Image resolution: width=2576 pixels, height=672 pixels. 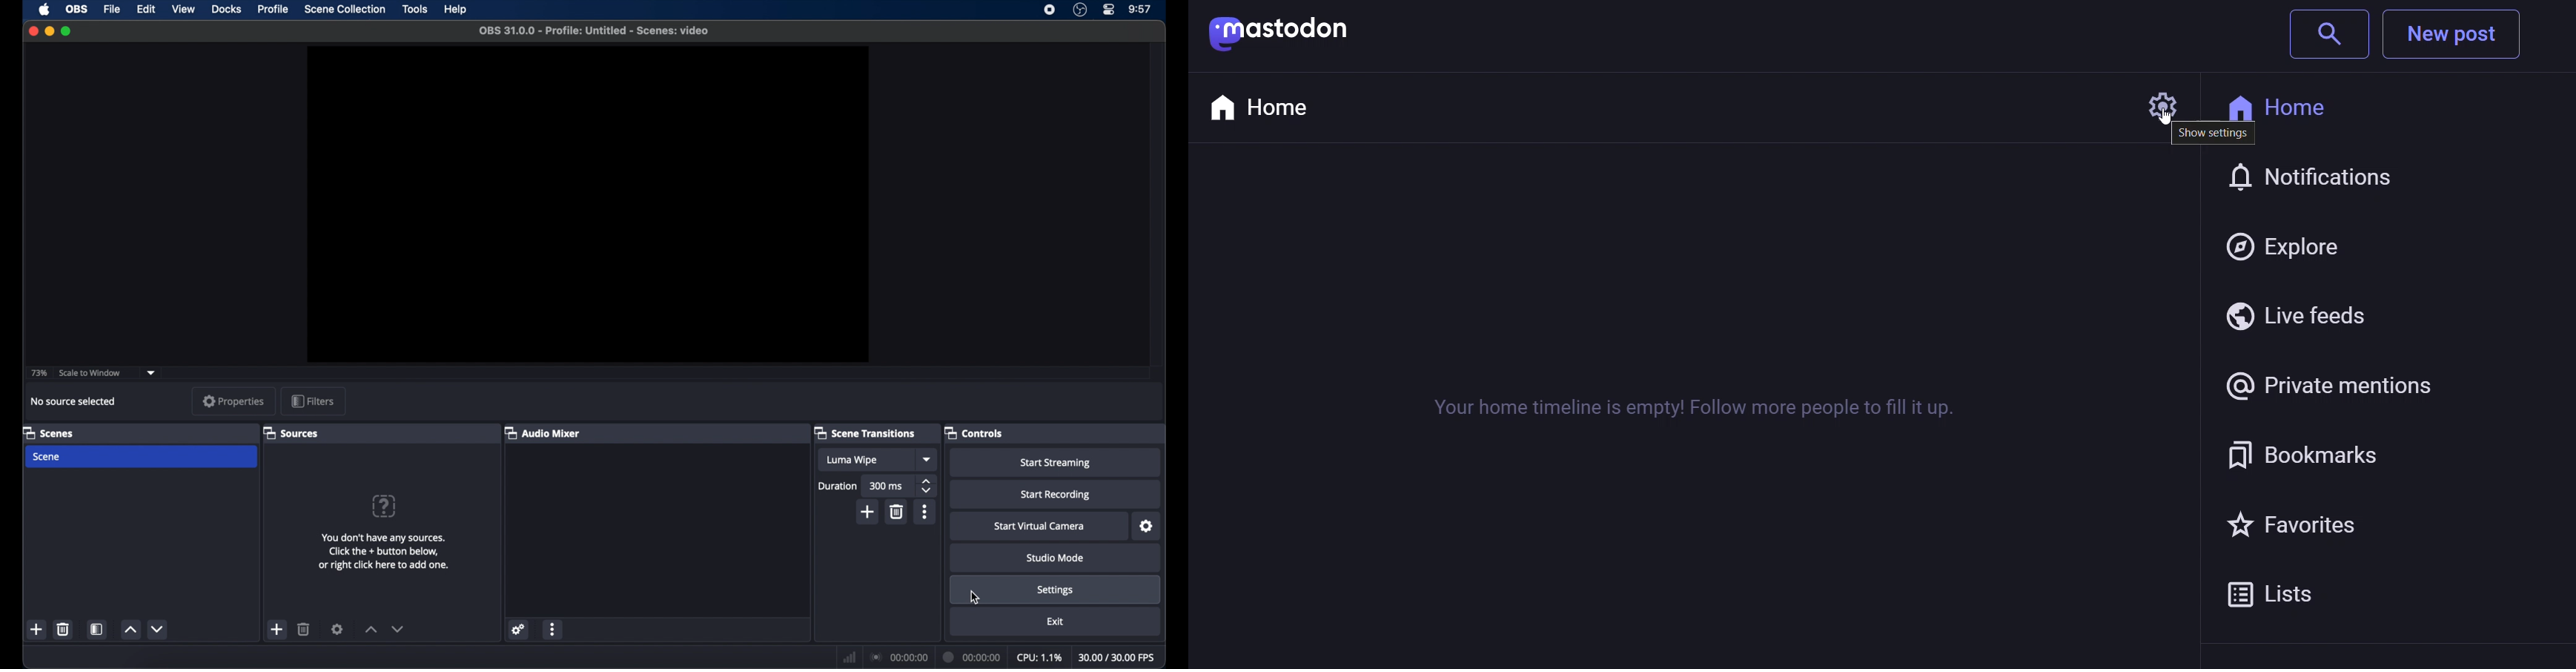 I want to click on scene filters, so click(x=97, y=629).